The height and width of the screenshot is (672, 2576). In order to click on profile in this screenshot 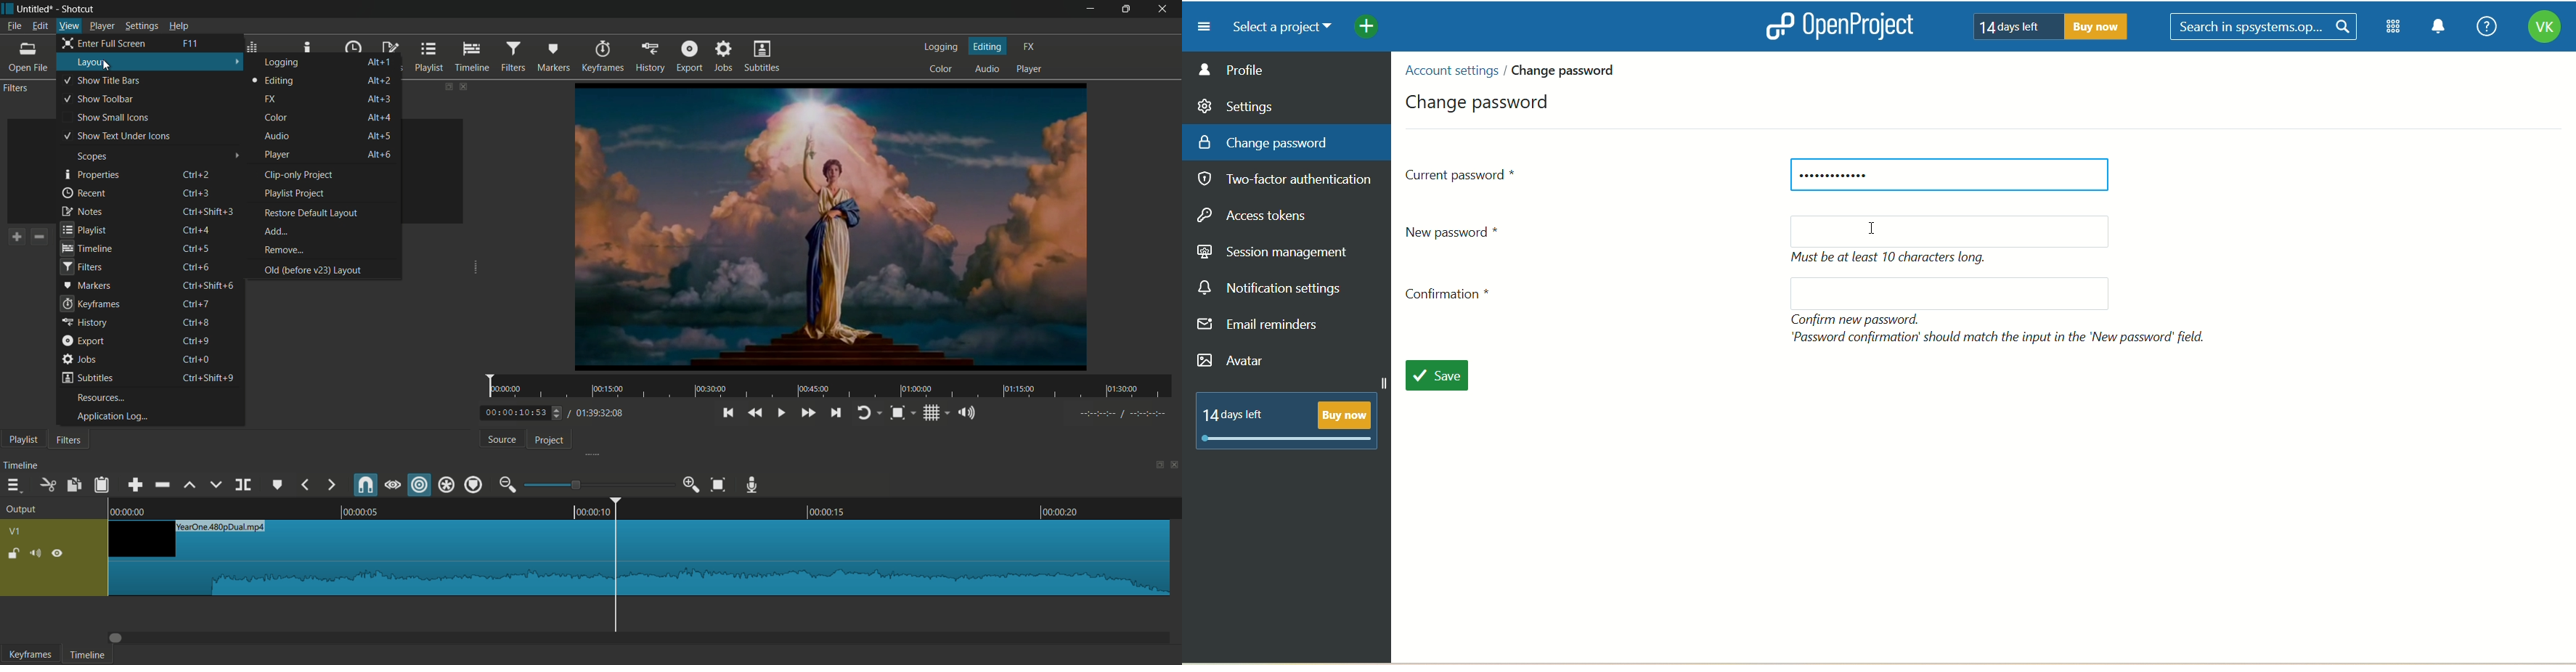, I will do `click(1287, 69)`.